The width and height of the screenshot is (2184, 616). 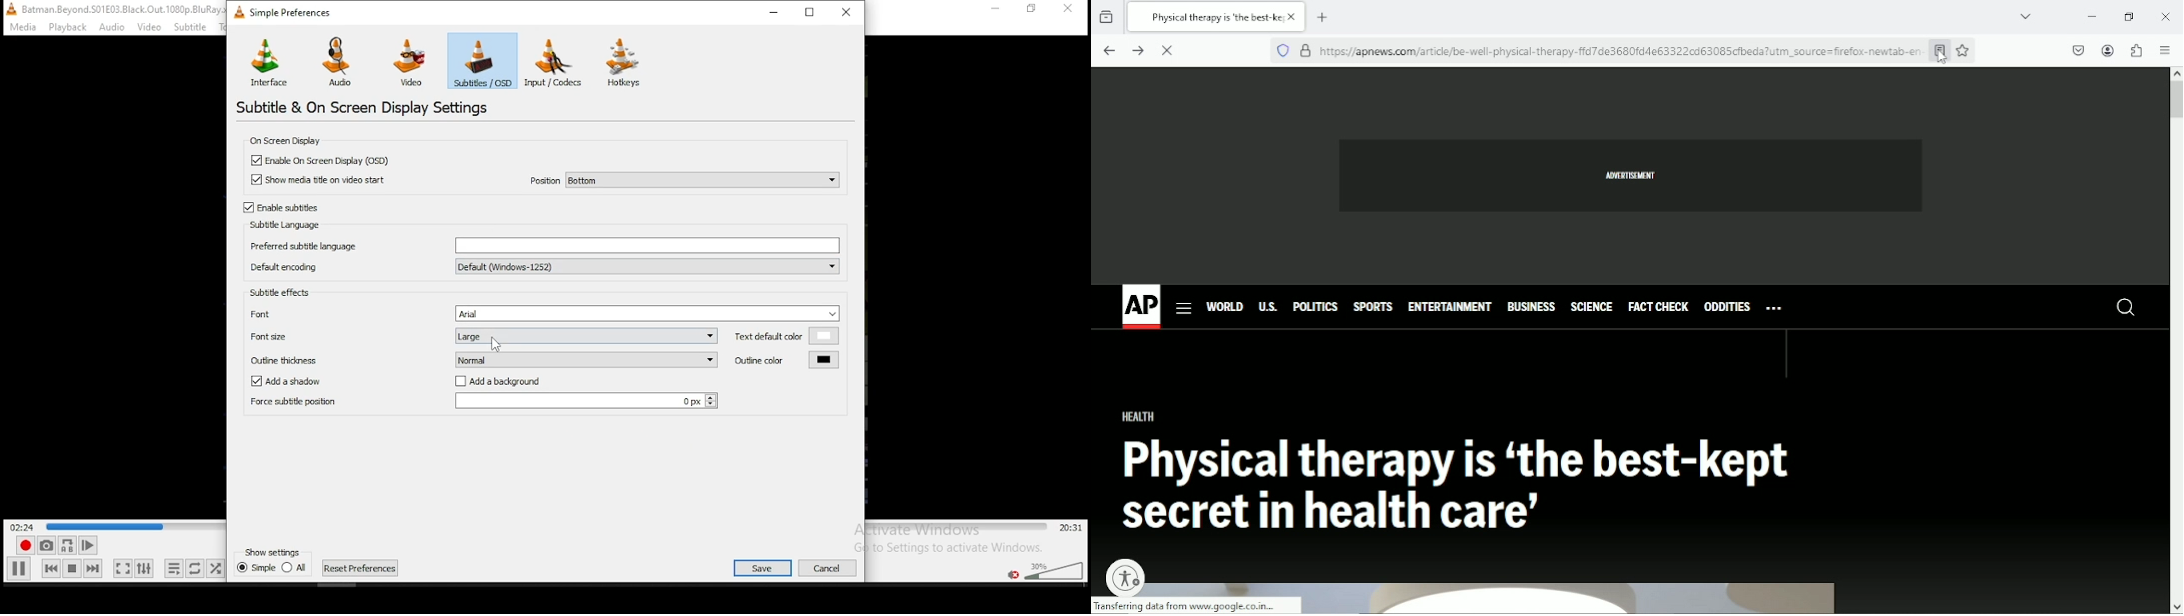 What do you see at coordinates (111, 28) in the screenshot?
I see `audio` at bounding box center [111, 28].